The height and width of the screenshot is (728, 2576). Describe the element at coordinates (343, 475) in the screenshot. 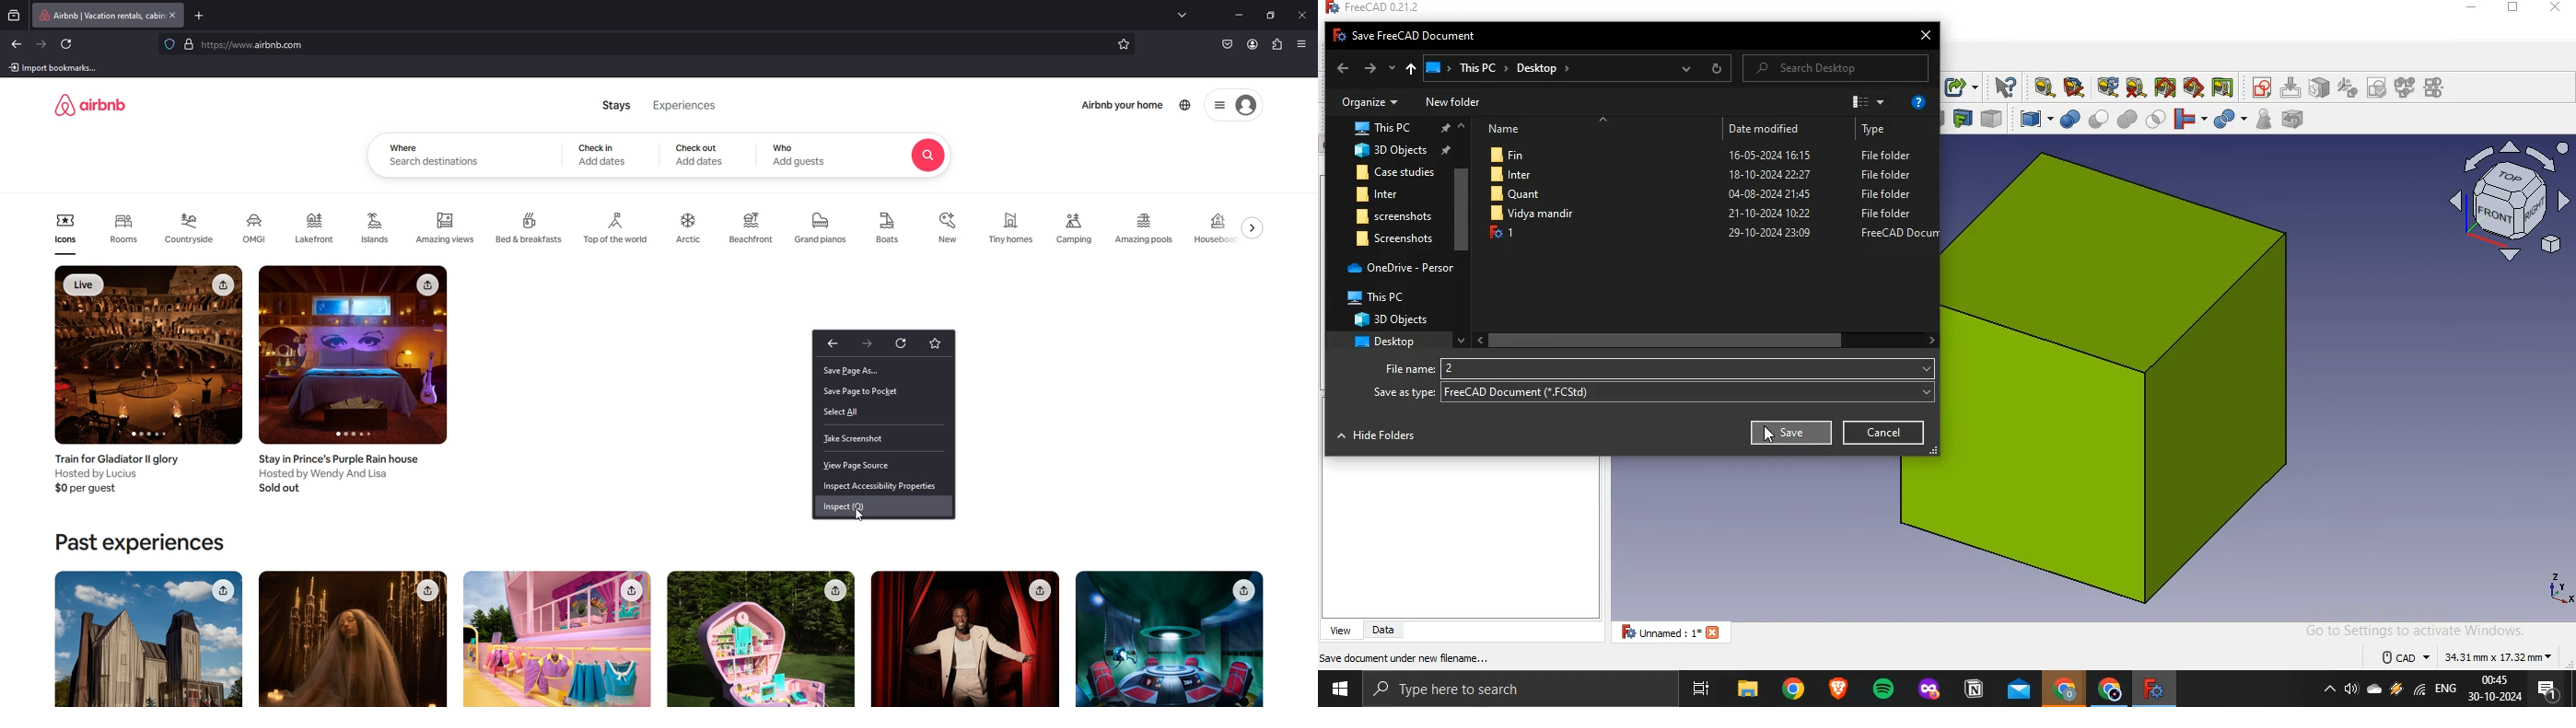

I see `Stay in Prince’s Purple Rain house Hosted by Wendy And Lisa Sold out` at that location.